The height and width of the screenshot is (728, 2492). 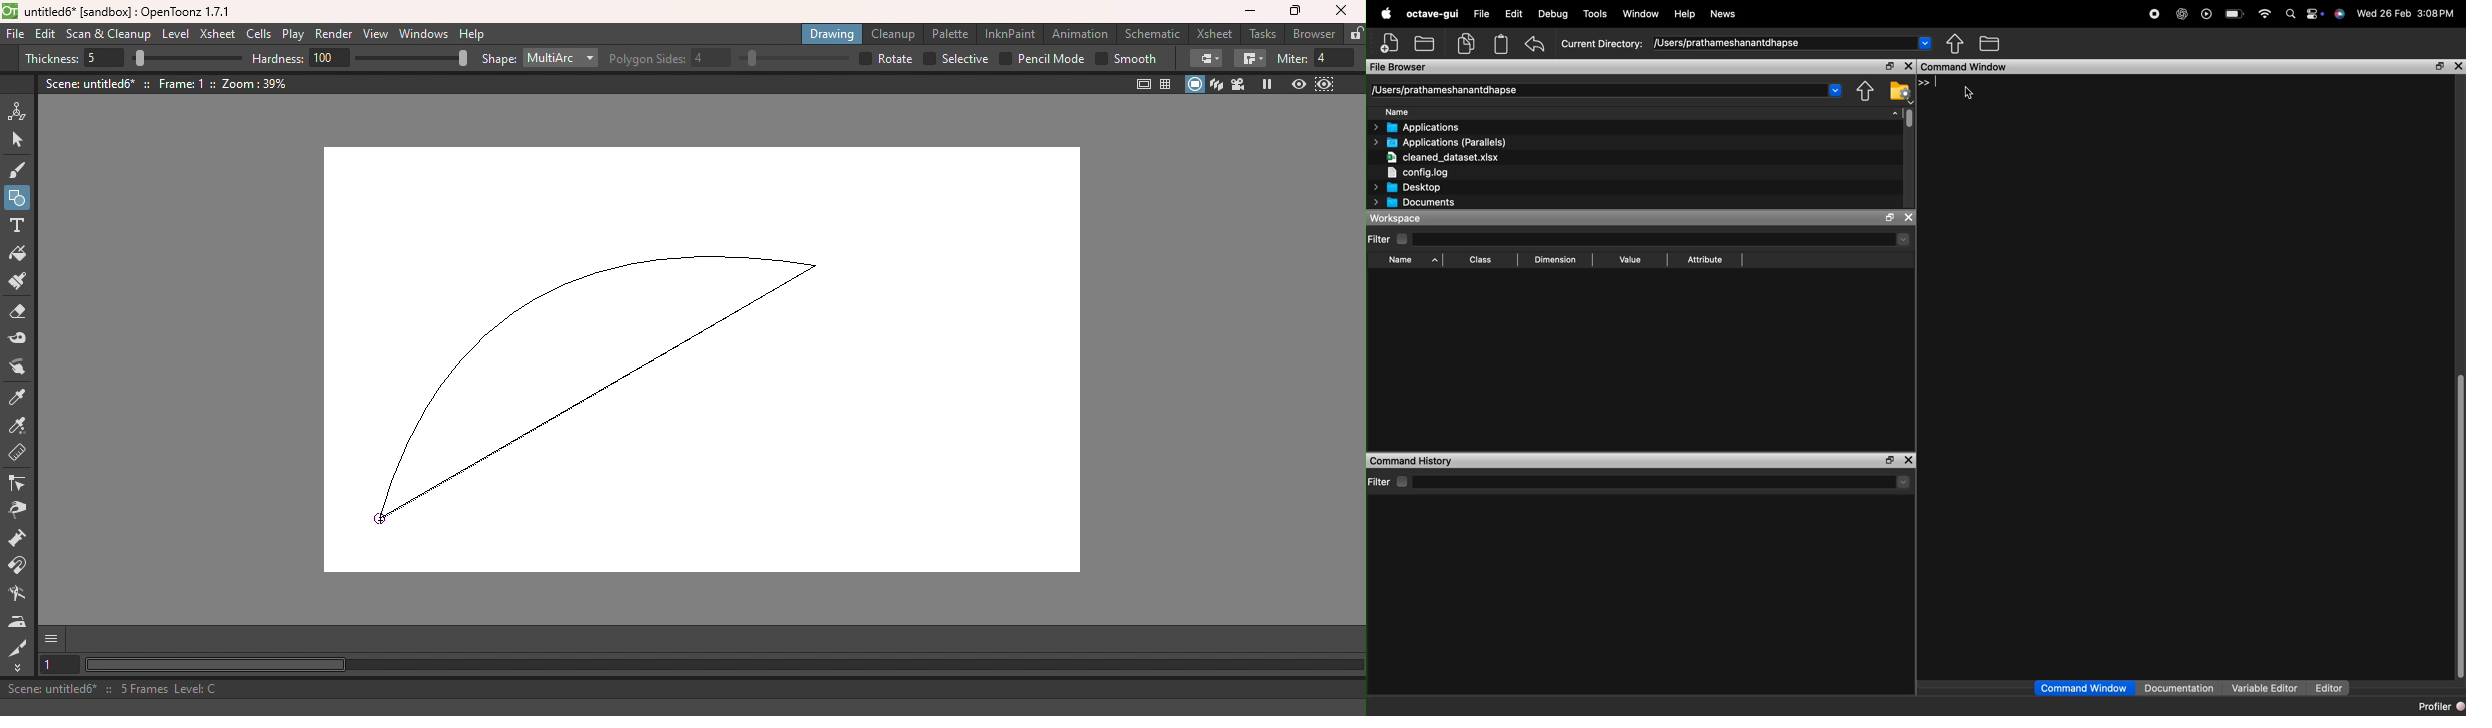 What do you see at coordinates (1511, 14) in the screenshot?
I see `Edit` at bounding box center [1511, 14].